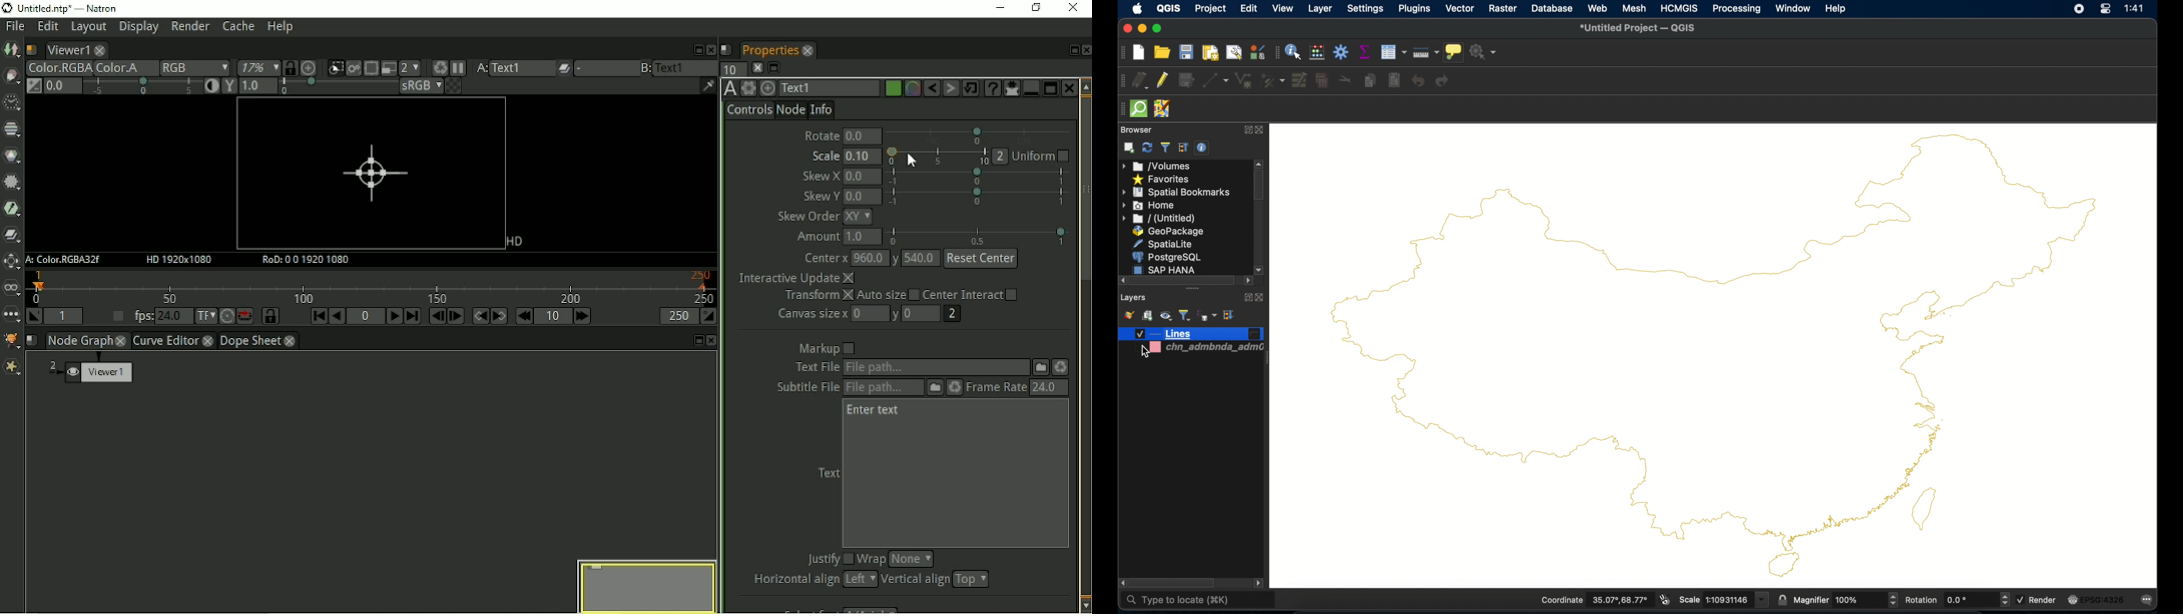 The height and width of the screenshot is (616, 2184). I want to click on control center, so click(2105, 10).